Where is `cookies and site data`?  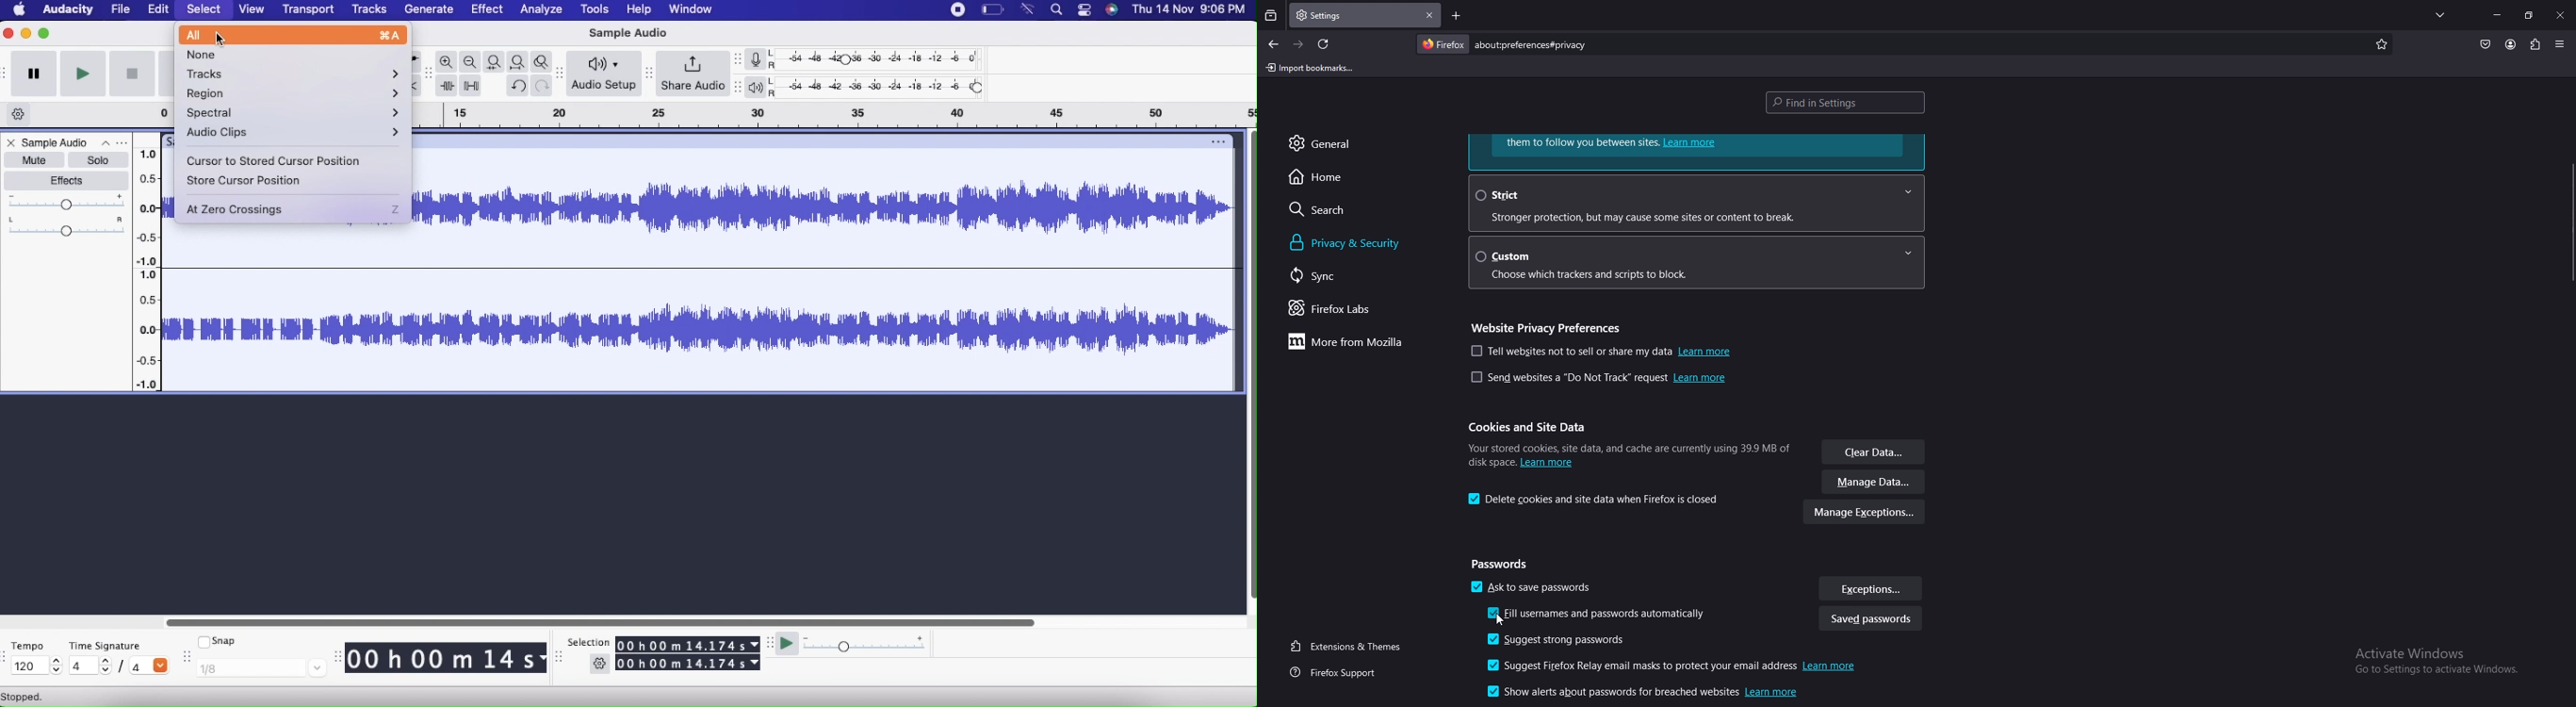
cookies and site data is located at coordinates (1533, 427).